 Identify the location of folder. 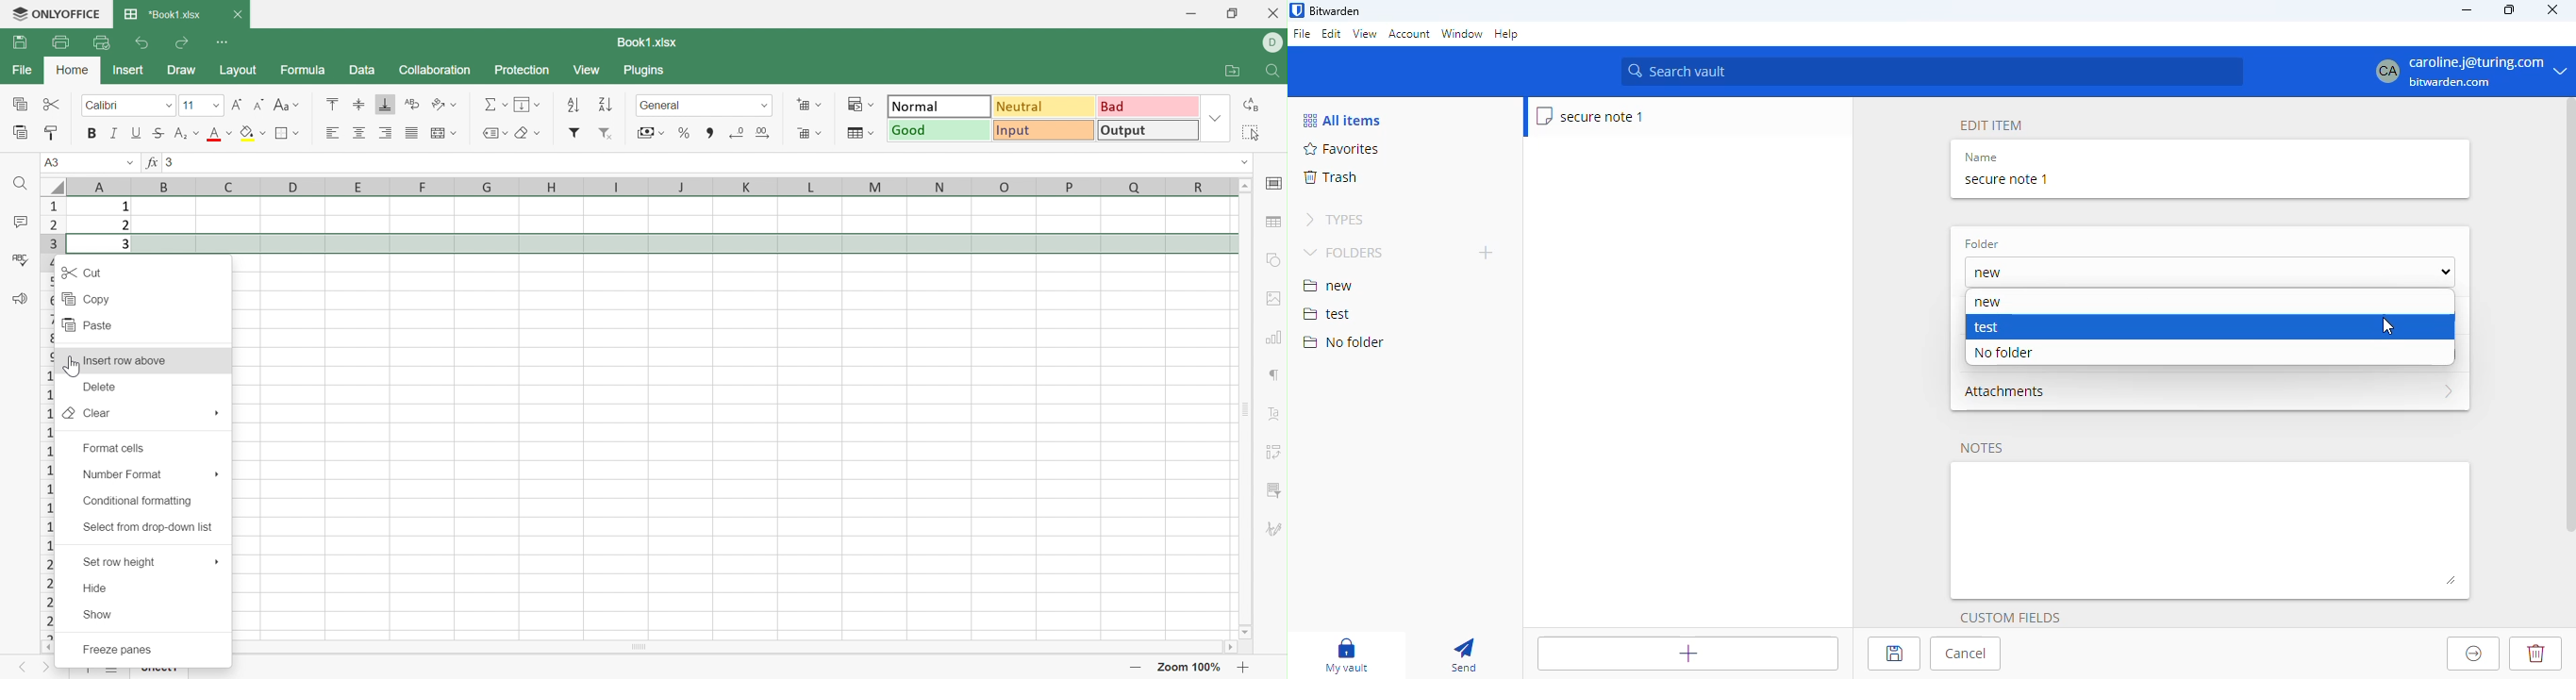
(1982, 244).